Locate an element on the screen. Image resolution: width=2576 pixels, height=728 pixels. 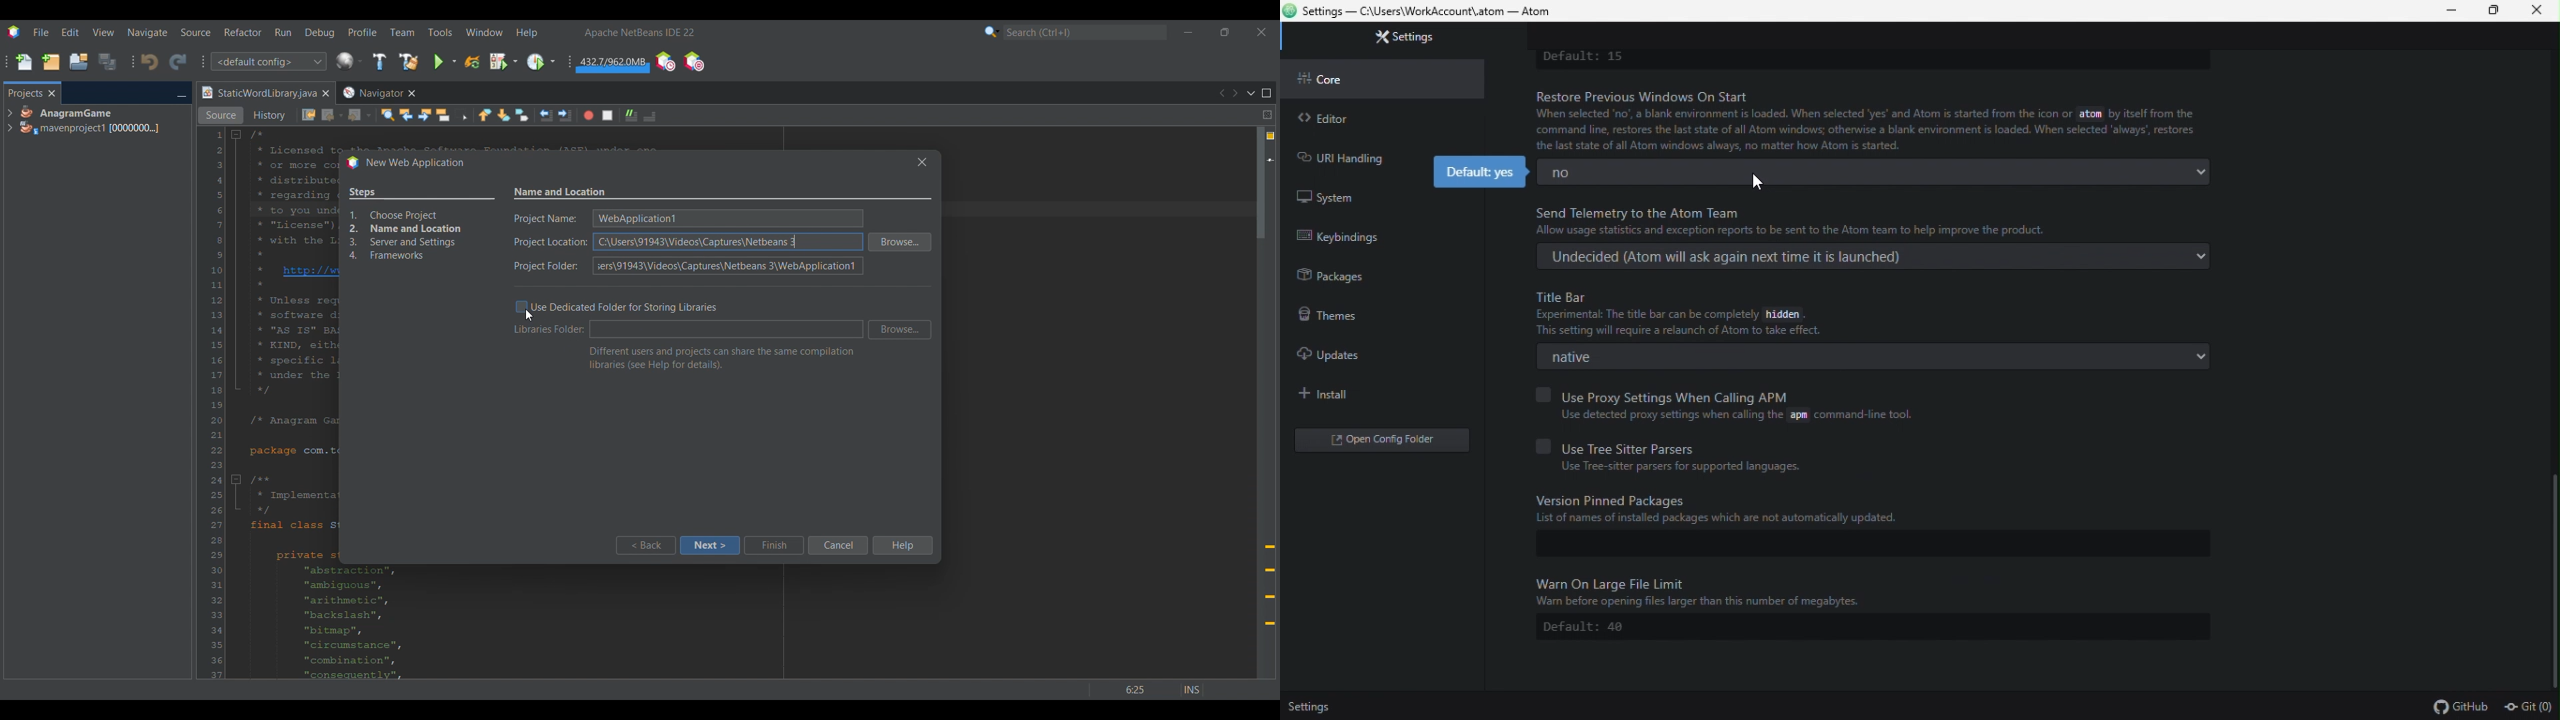
Settings name is located at coordinates (561, 193).